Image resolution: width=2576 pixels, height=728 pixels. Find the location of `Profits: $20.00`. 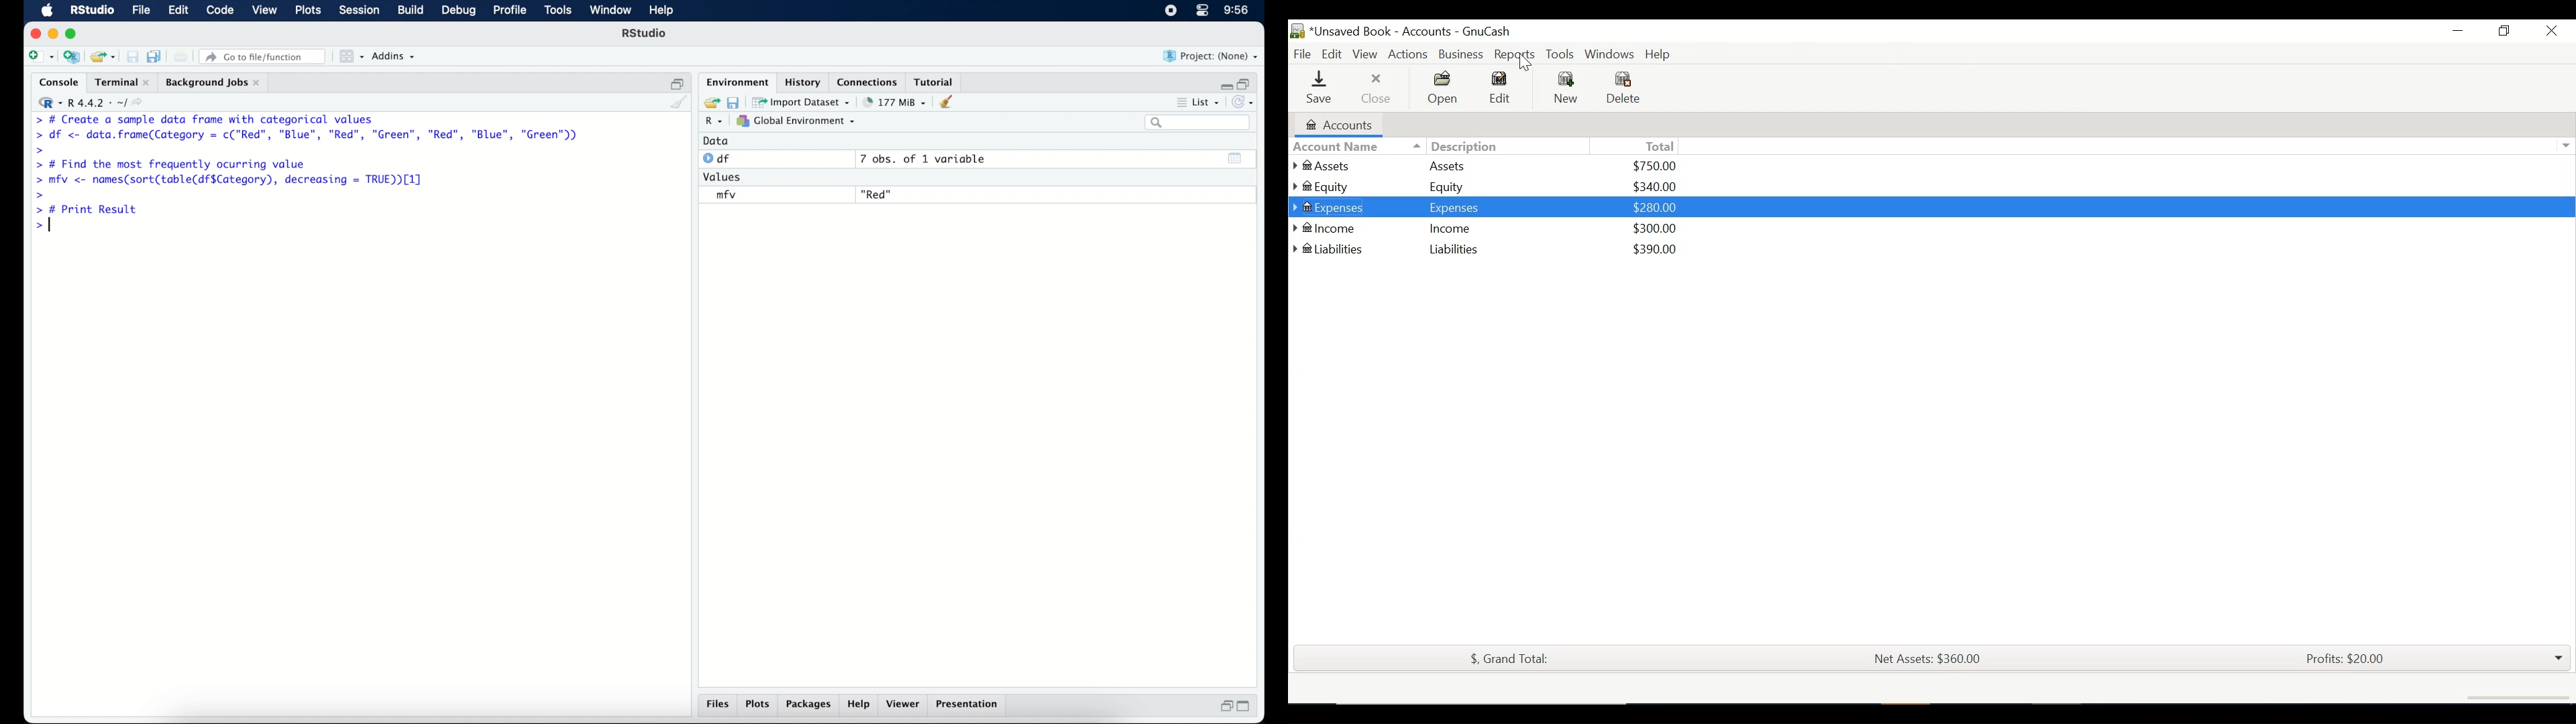

Profits: $20.00 is located at coordinates (2347, 658).